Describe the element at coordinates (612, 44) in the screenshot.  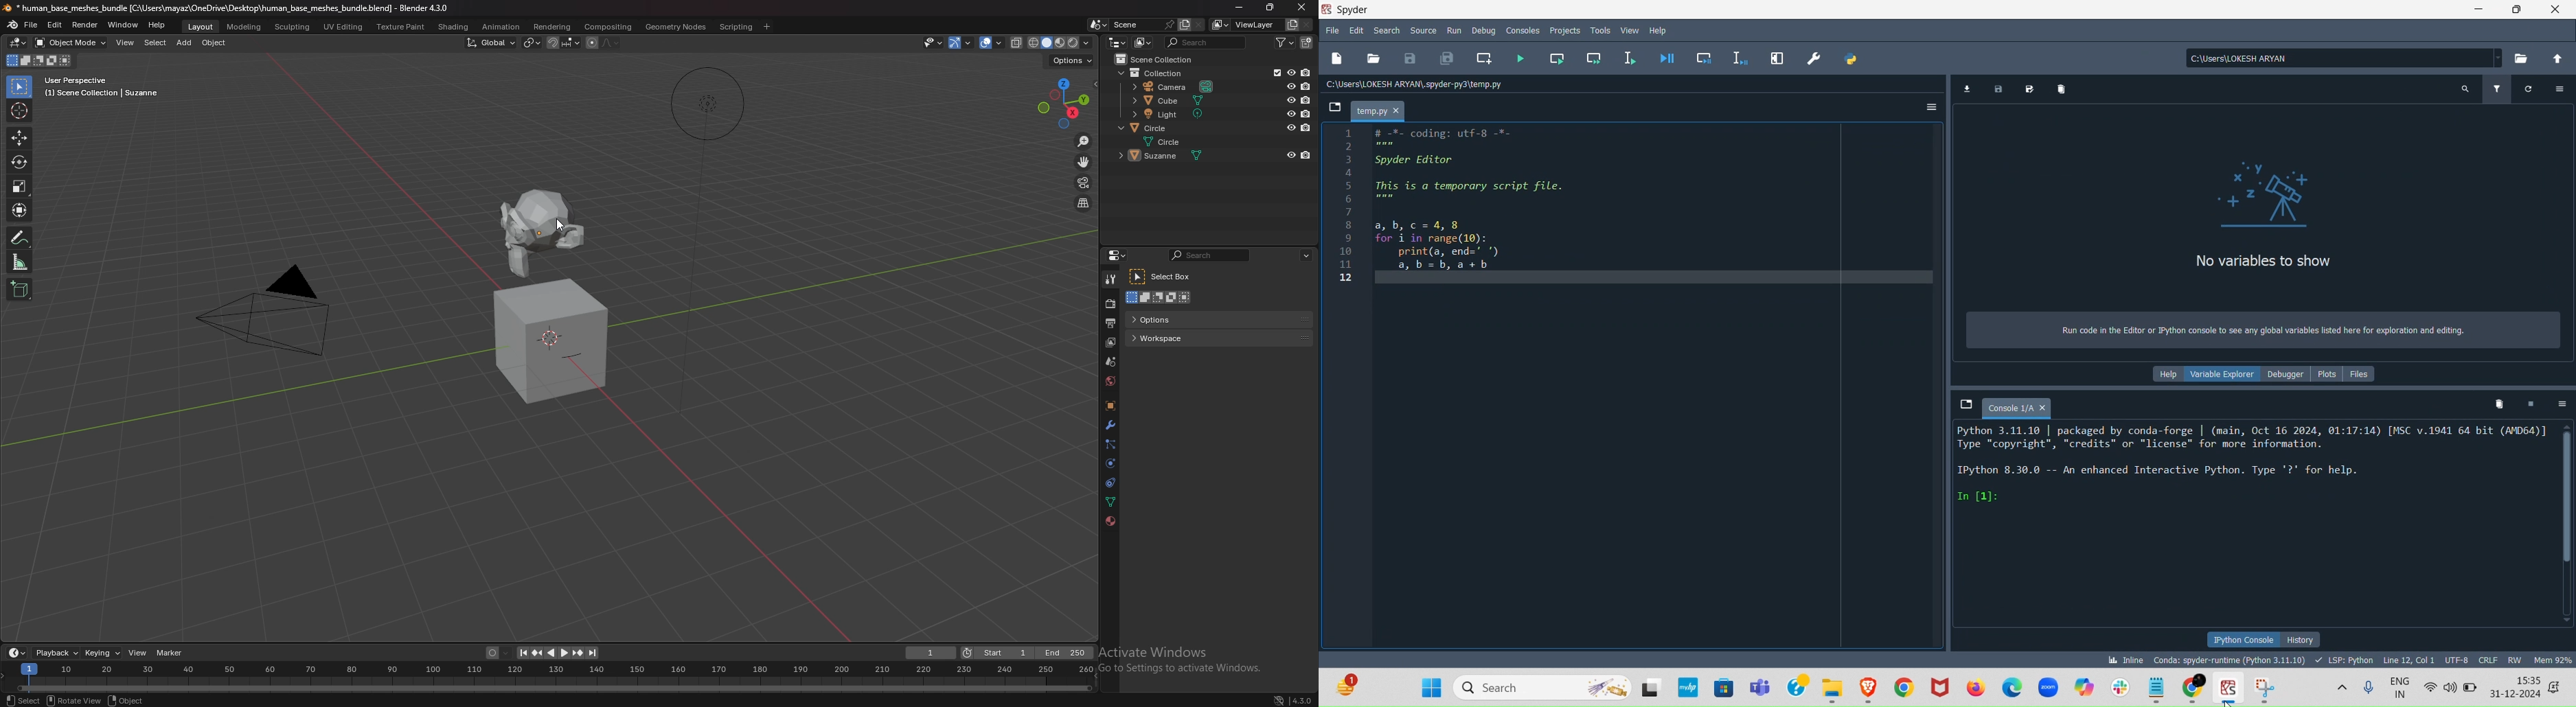
I see `proportional editing fall off` at that location.